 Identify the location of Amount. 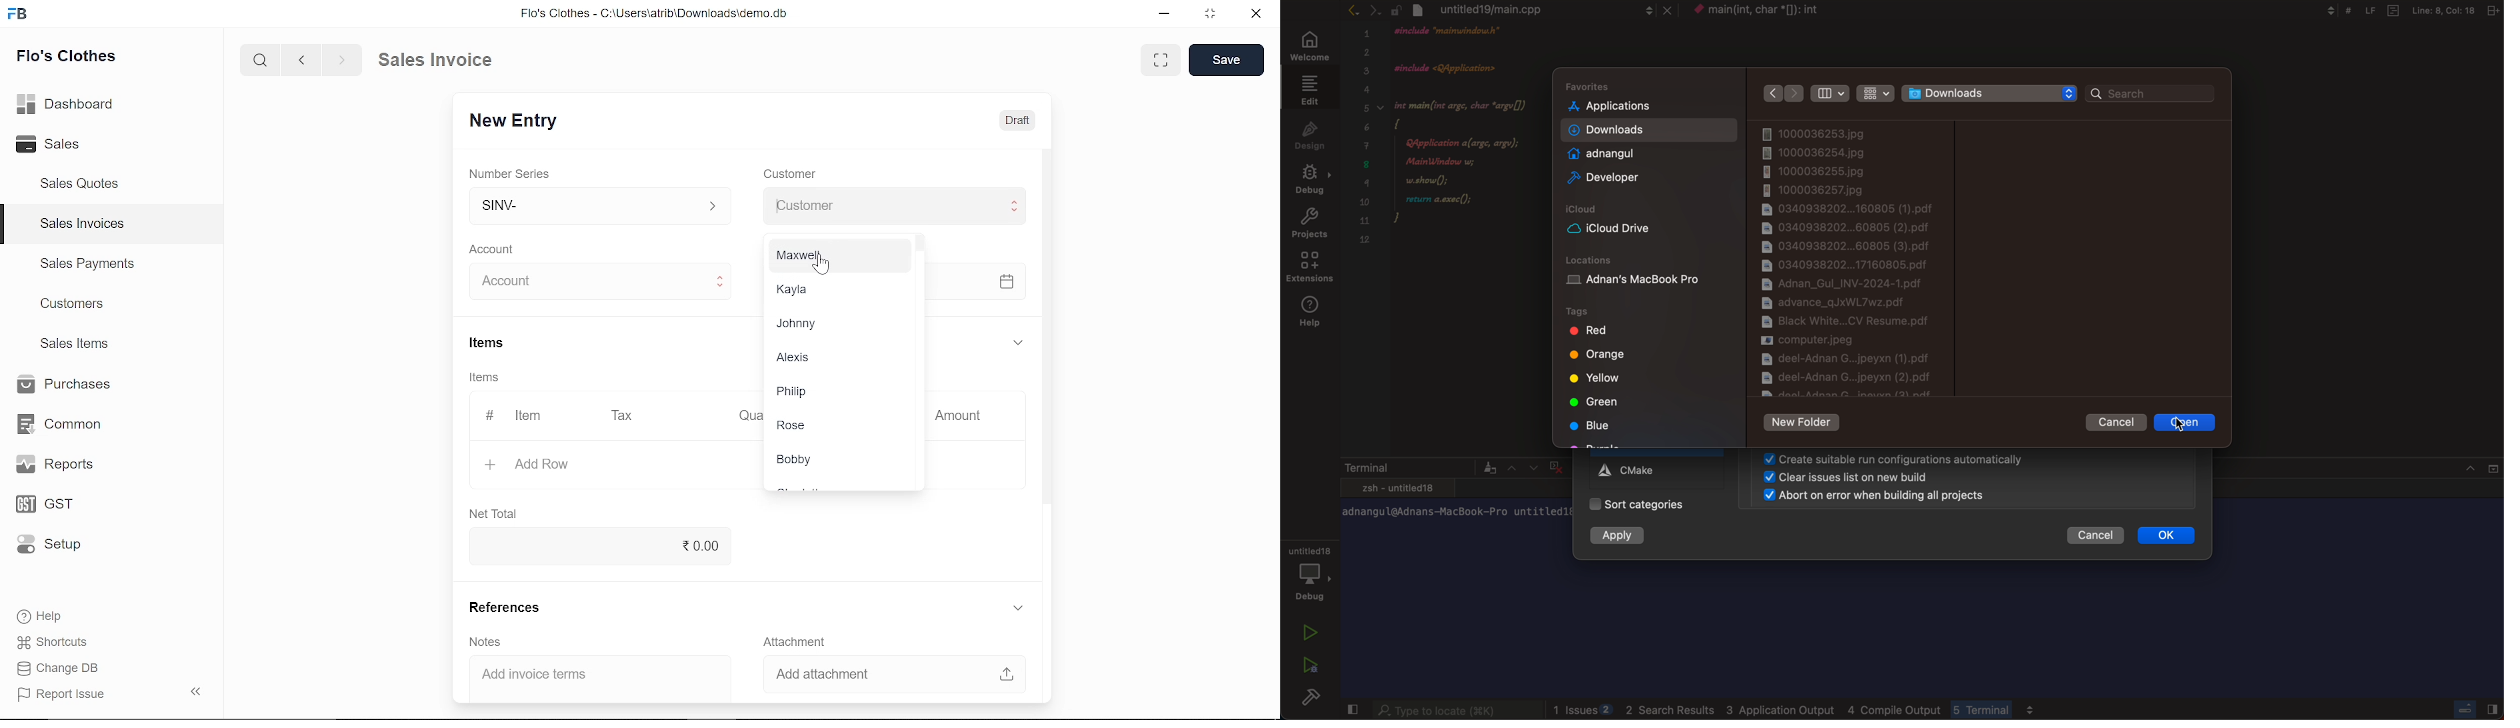
(957, 417).